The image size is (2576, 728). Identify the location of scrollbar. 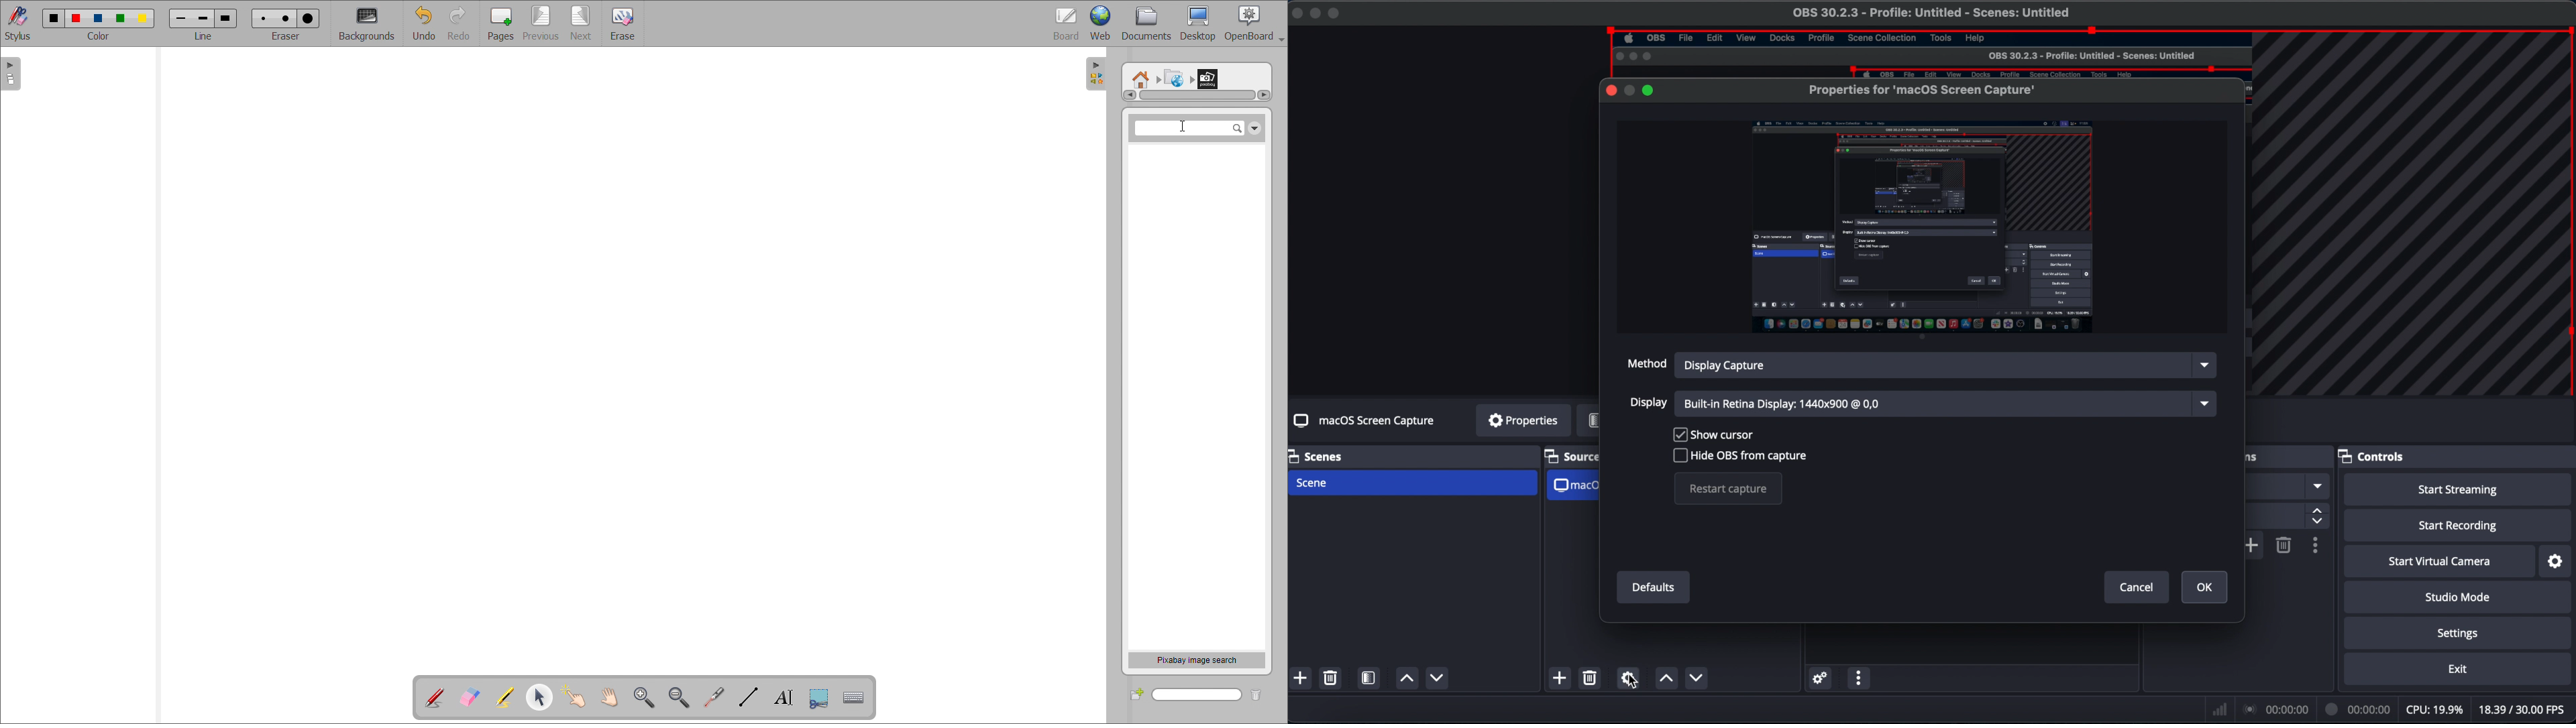
(1197, 95).